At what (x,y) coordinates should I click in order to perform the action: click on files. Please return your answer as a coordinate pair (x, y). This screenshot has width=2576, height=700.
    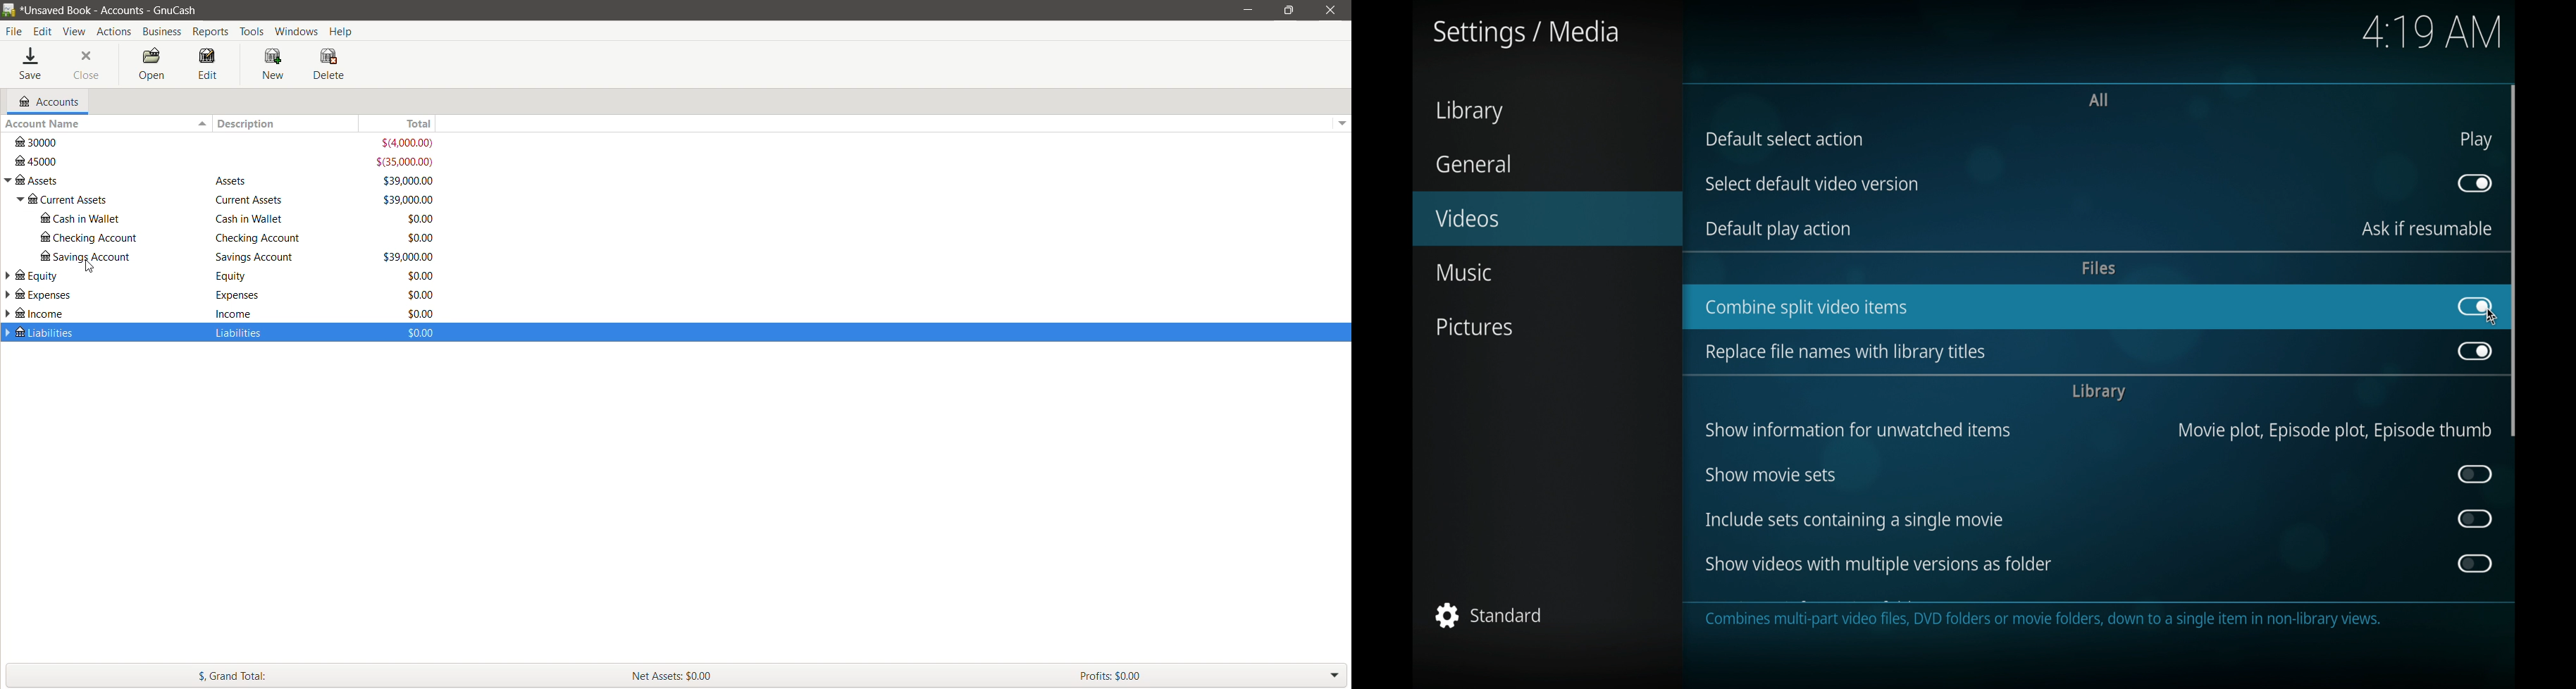
    Looking at the image, I should click on (2100, 269).